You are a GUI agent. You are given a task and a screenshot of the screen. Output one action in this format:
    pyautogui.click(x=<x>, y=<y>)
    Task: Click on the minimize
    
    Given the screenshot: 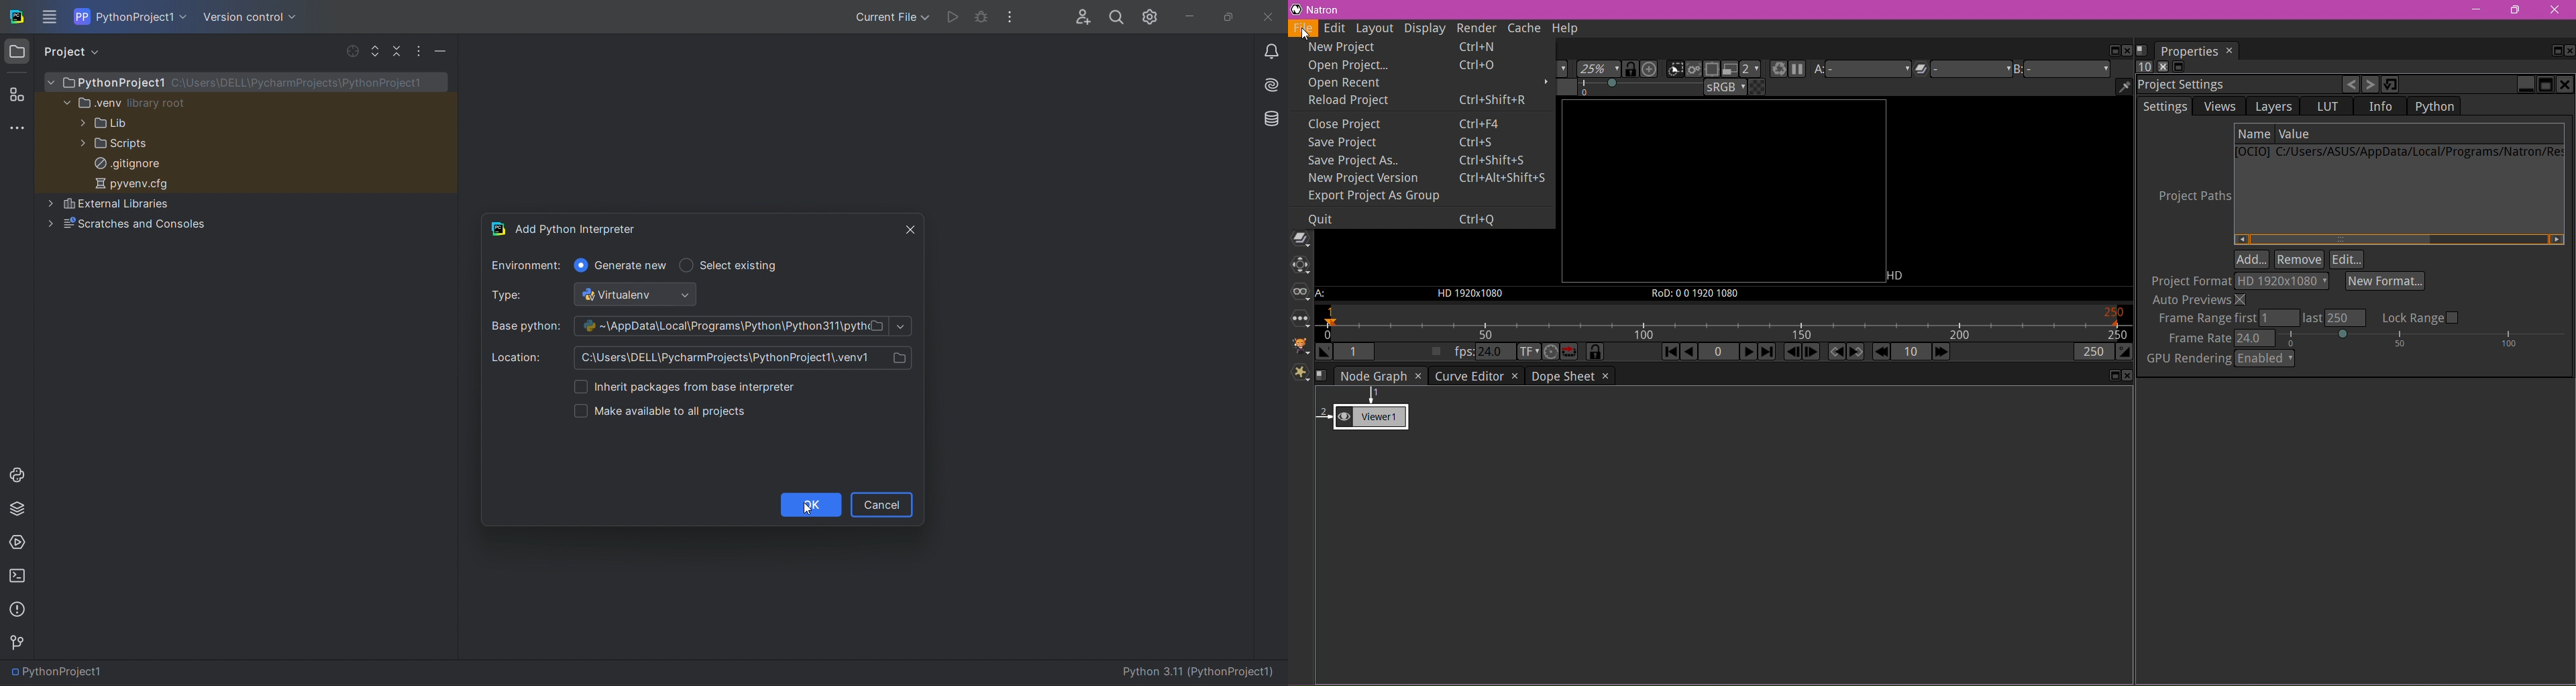 What is the action you would take?
    pyautogui.click(x=441, y=51)
    